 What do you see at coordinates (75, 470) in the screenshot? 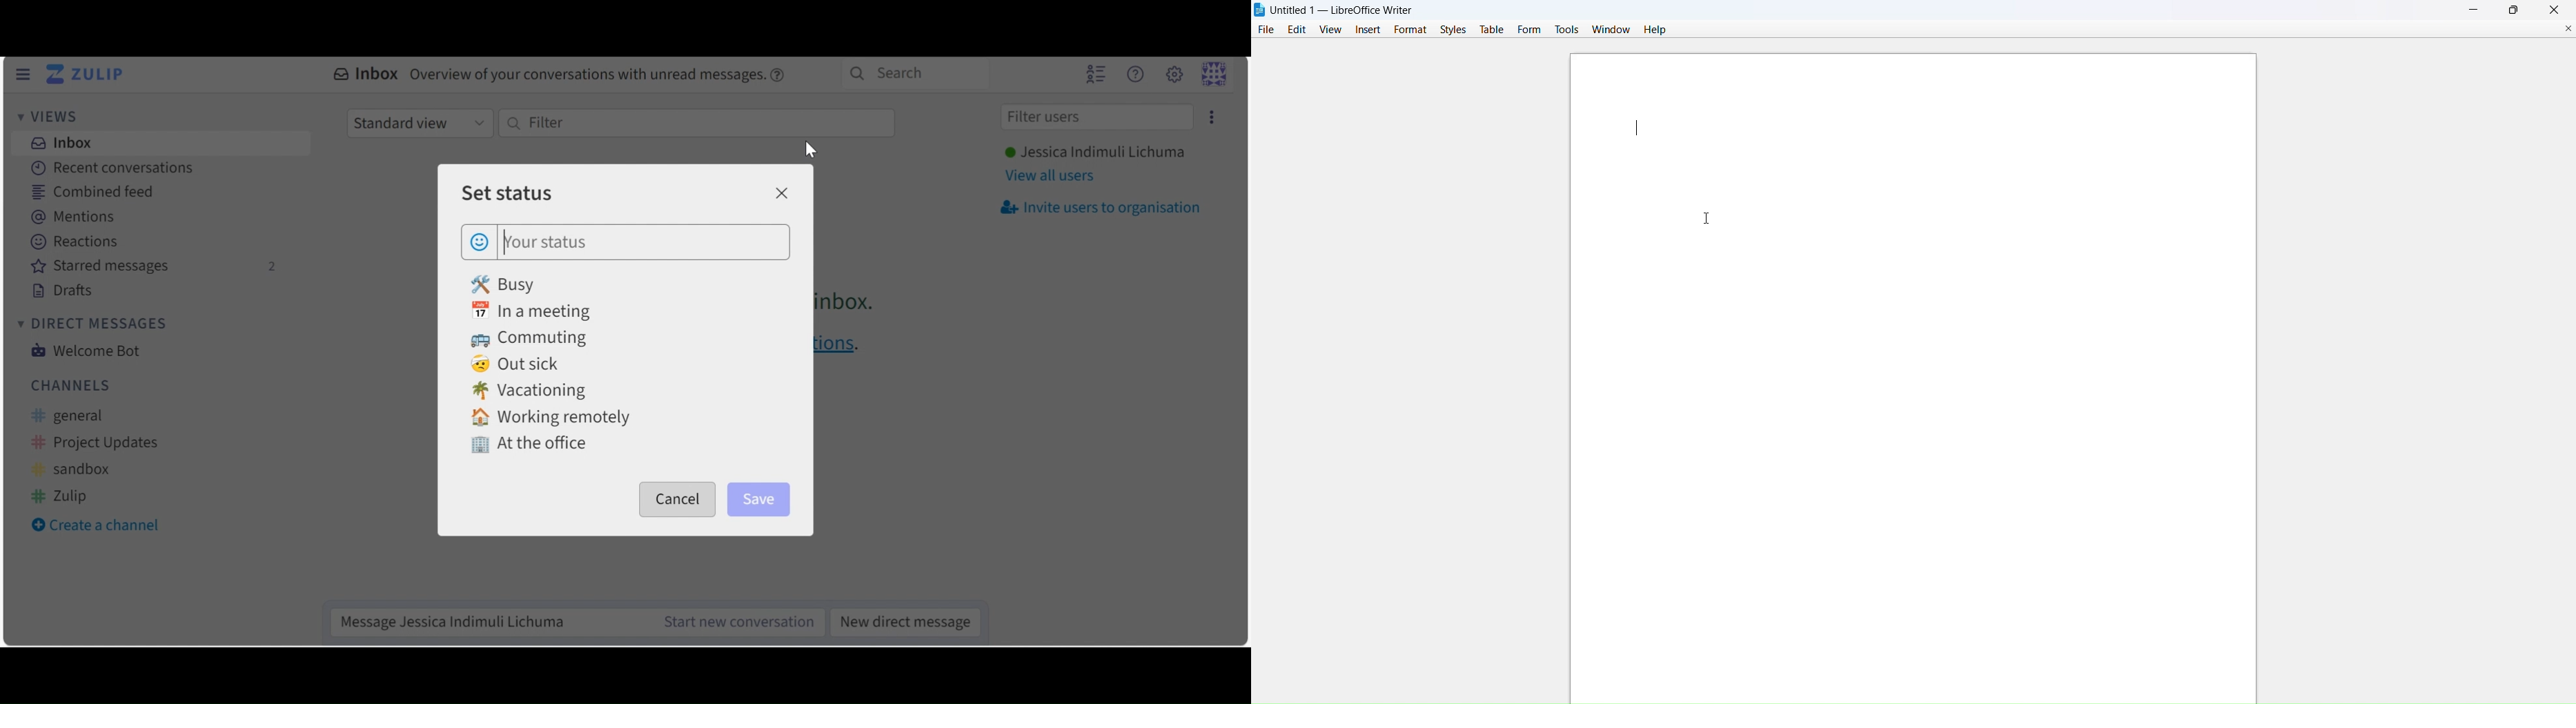
I see `sandbox` at bounding box center [75, 470].